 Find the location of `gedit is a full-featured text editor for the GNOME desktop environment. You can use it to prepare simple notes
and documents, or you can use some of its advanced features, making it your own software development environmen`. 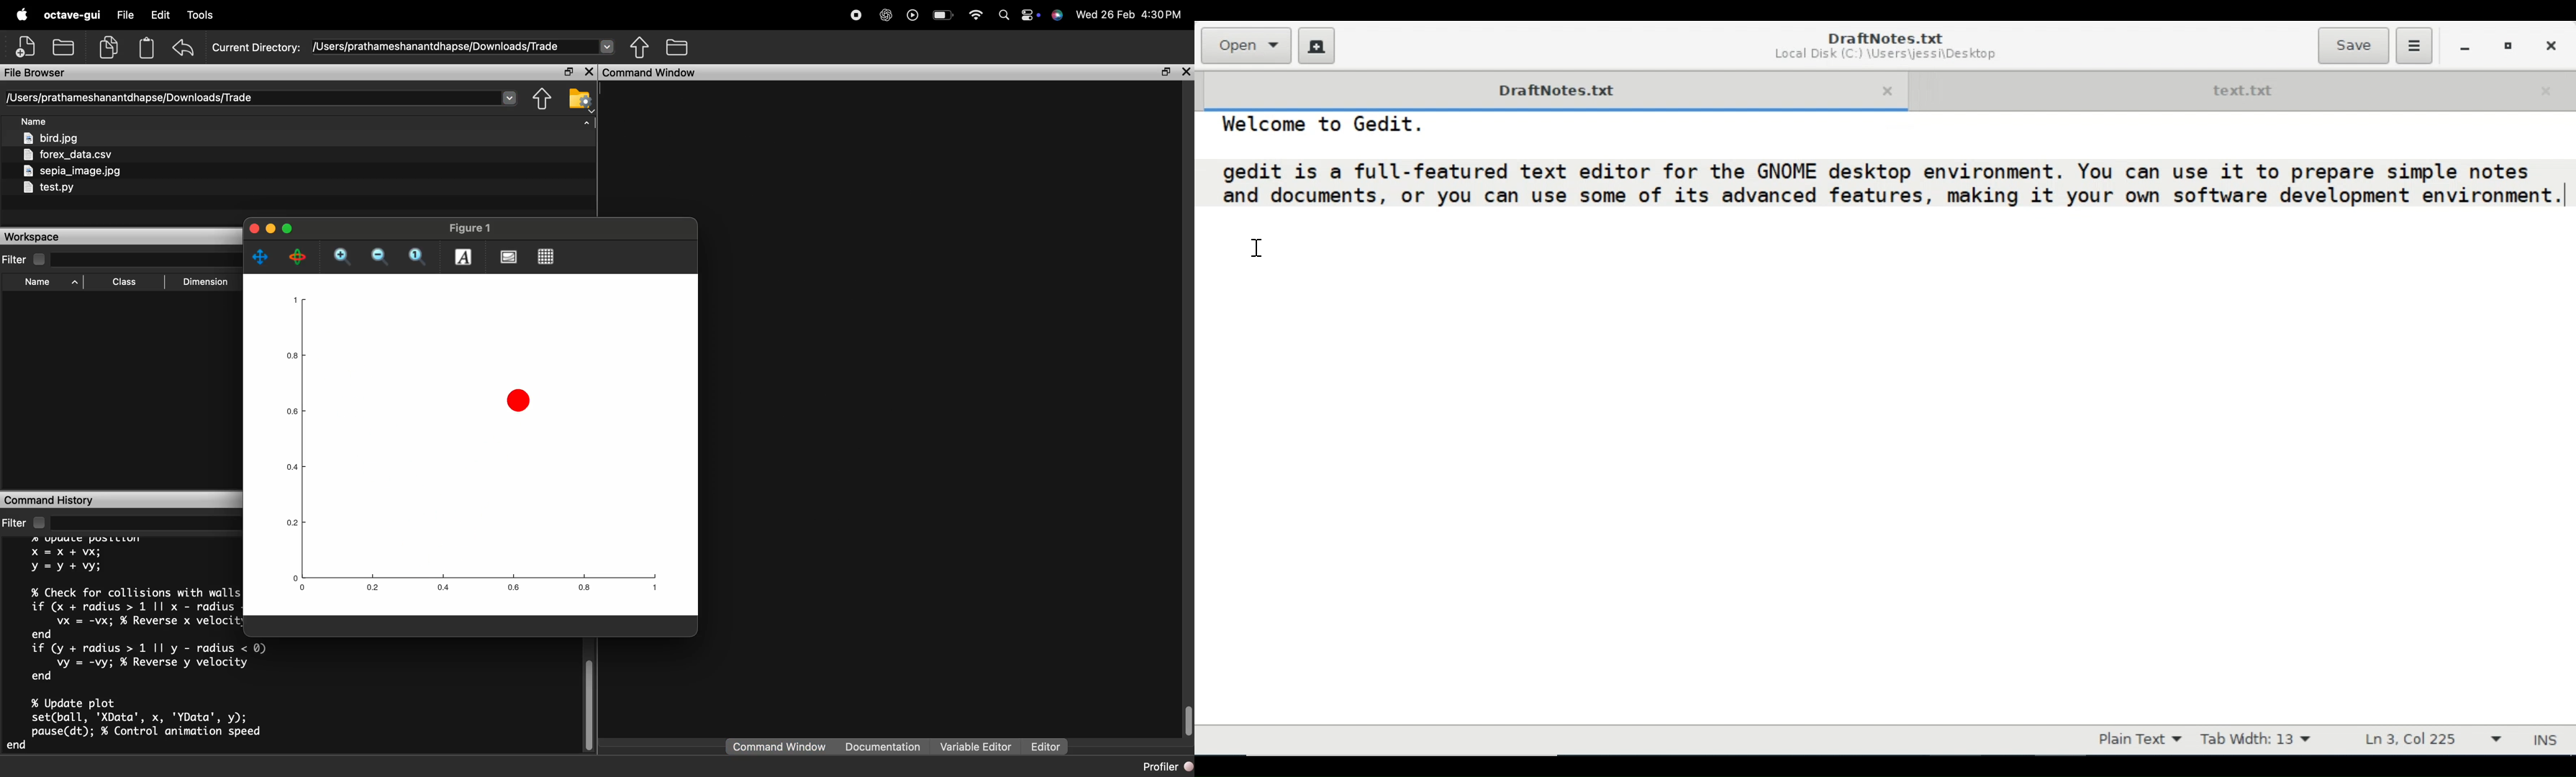

gedit is a full-featured text editor for the GNOME desktop environment. You can use it to prepare simple notes
and documents, or you can use some of its advanced features, making it your own software development environmen is located at coordinates (1892, 186).